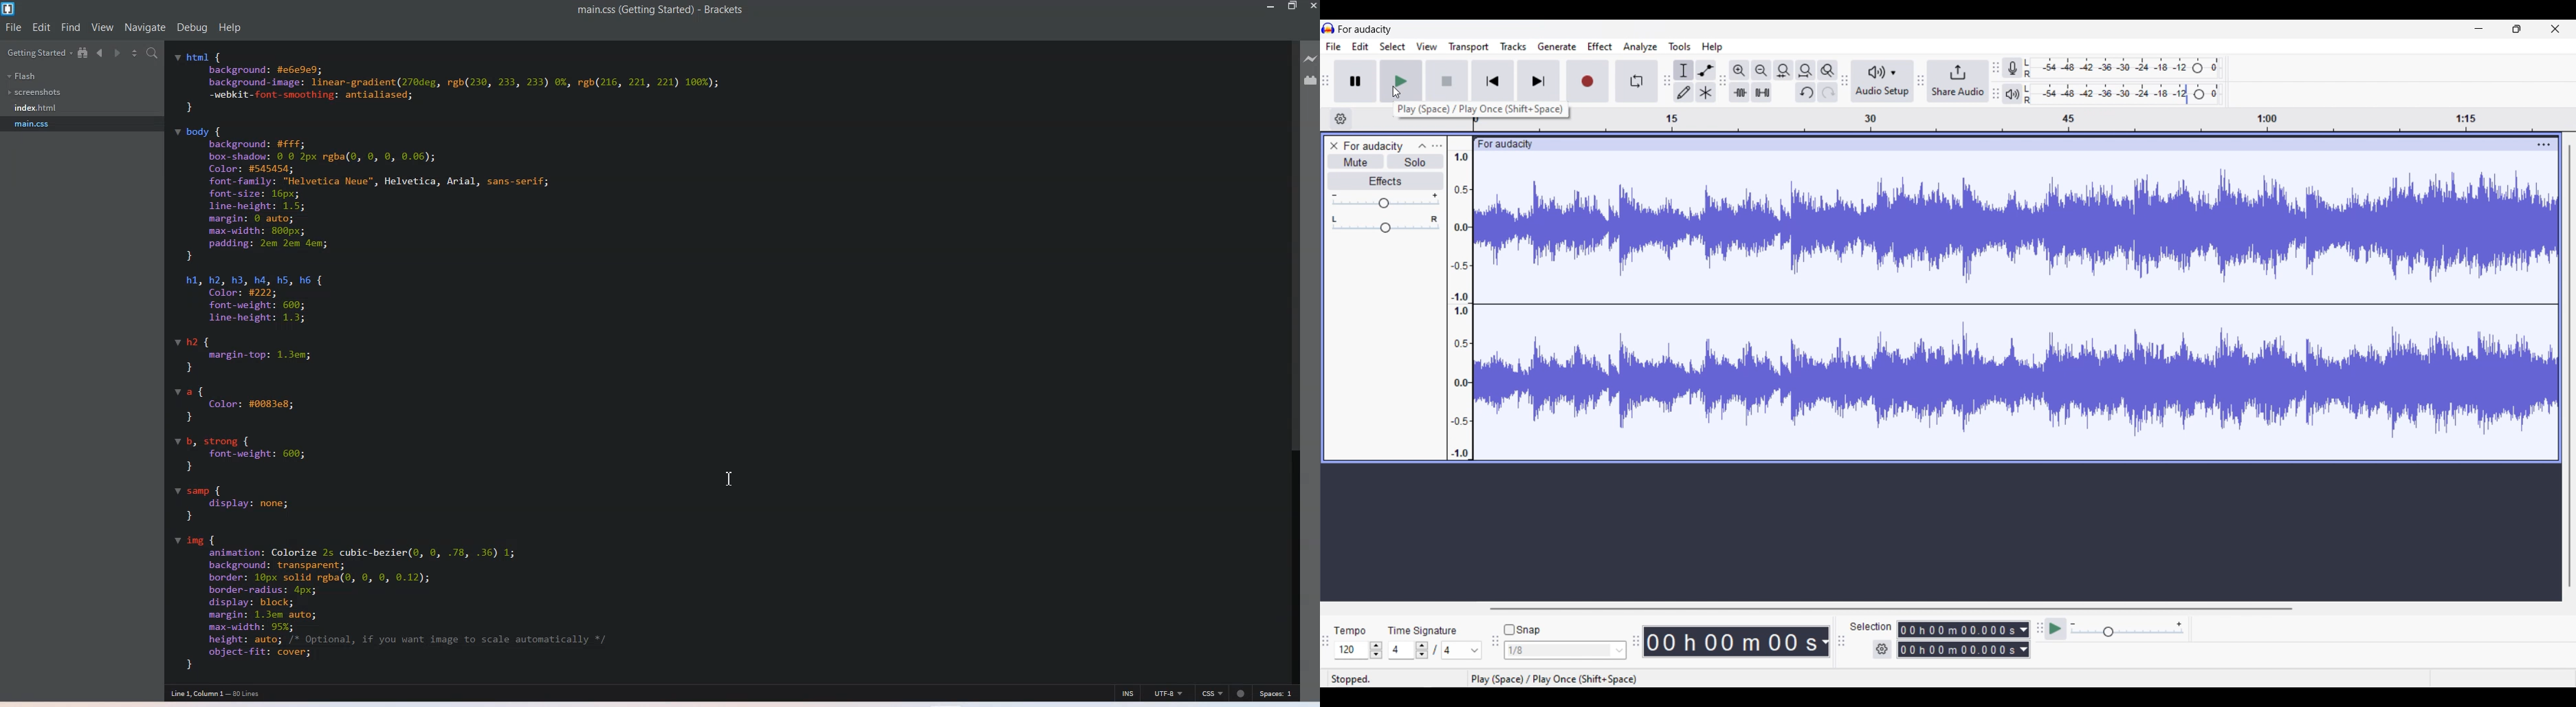 This screenshot has width=2576, height=728. What do you see at coordinates (1334, 46) in the screenshot?
I see `File menu` at bounding box center [1334, 46].